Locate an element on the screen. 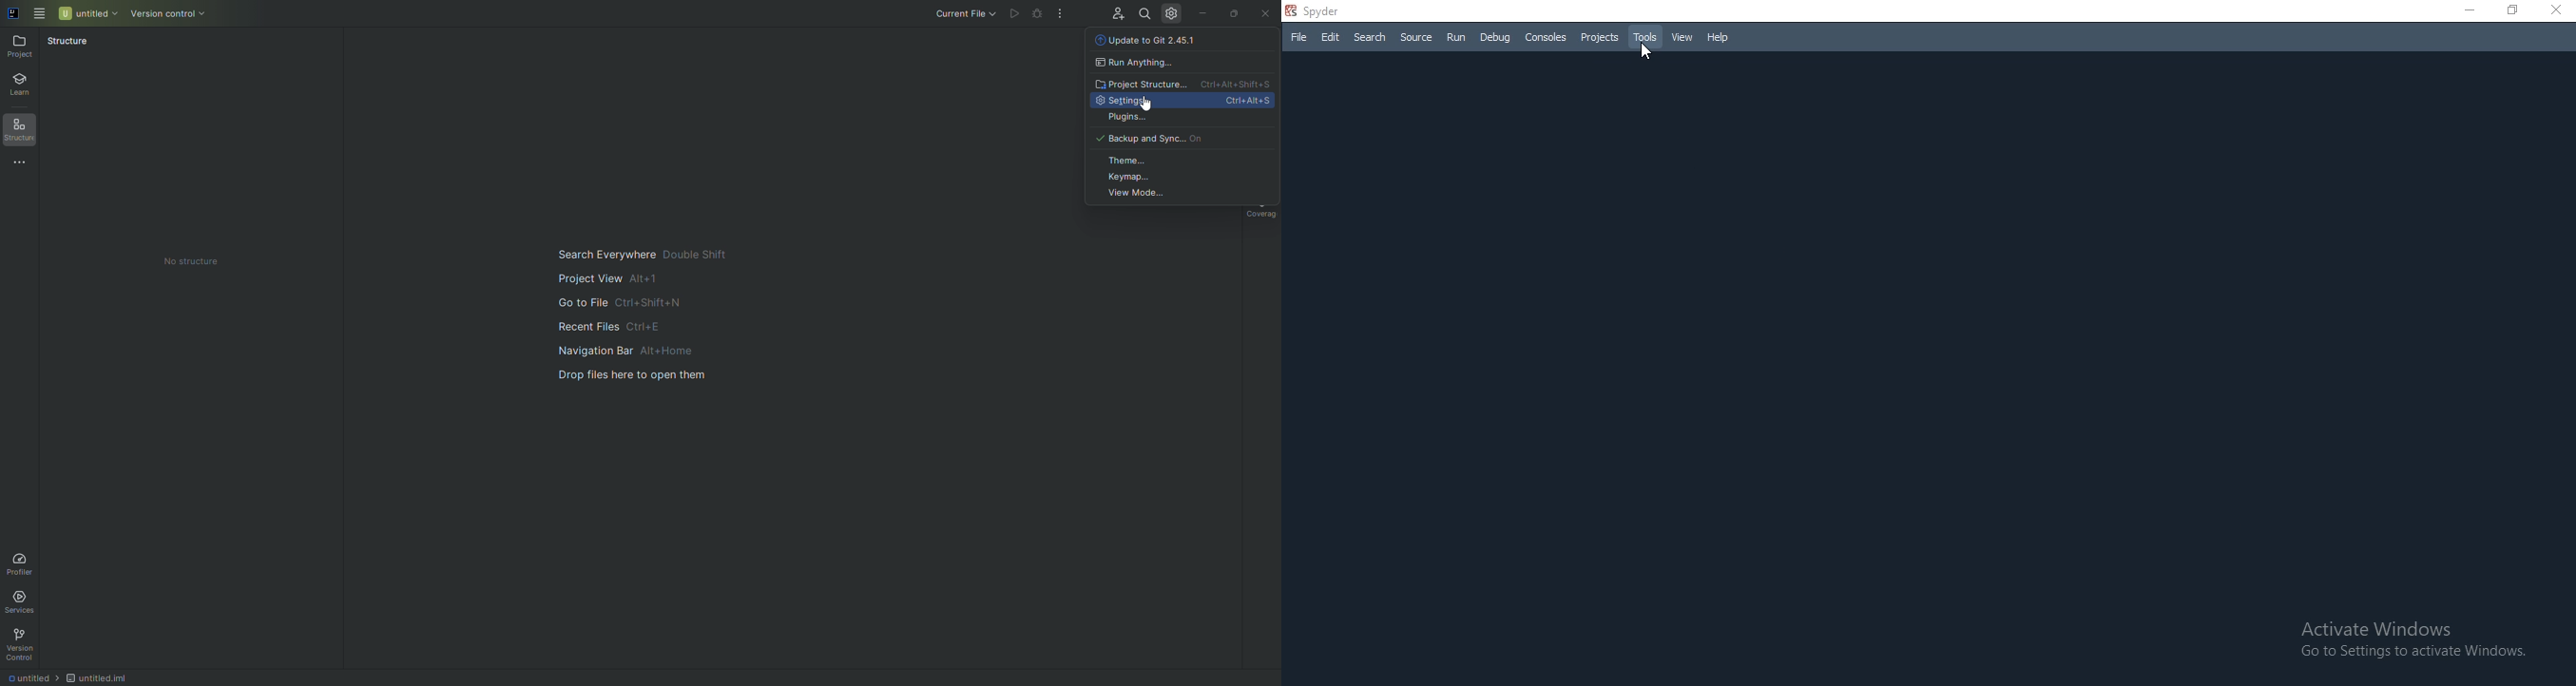 The height and width of the screenshot is (700, 2576). File  is located at coordinates (1298, 36).